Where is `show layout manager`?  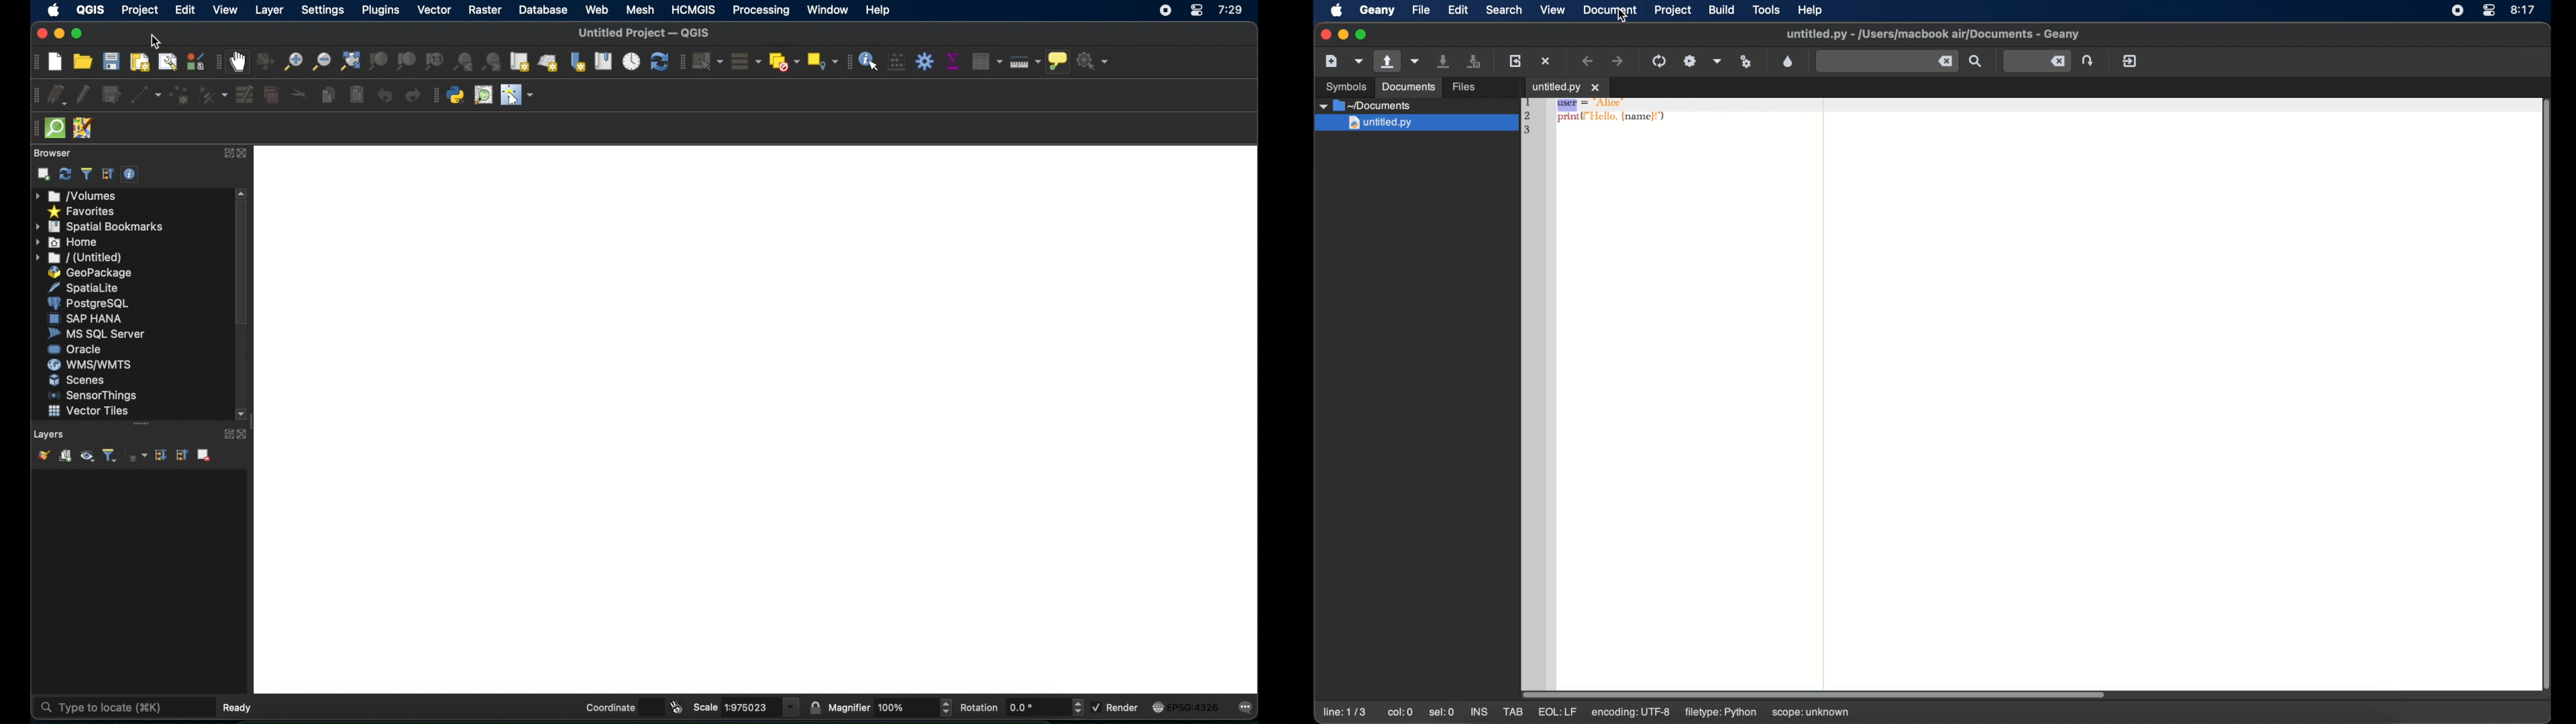 show layout manager is located at coordinates (166, 61).